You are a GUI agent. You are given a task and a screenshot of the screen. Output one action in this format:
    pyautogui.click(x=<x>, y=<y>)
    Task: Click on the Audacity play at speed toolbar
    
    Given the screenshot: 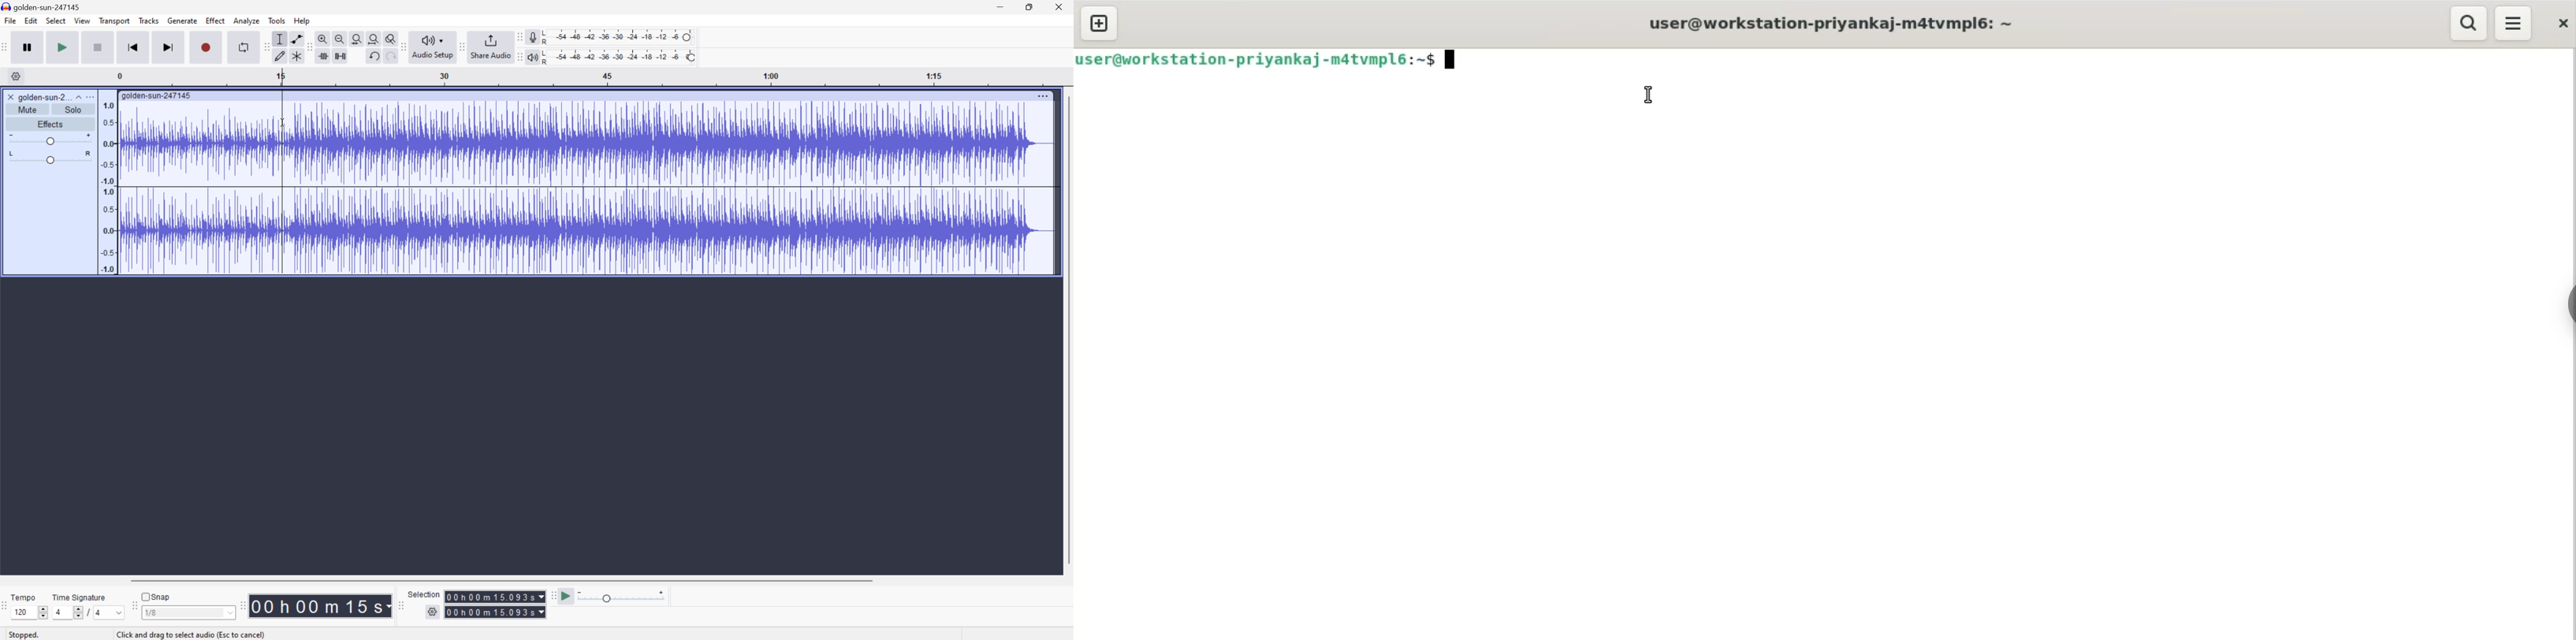 What is the action you would take?
    pyautogui.click(x=552, y=596)
    